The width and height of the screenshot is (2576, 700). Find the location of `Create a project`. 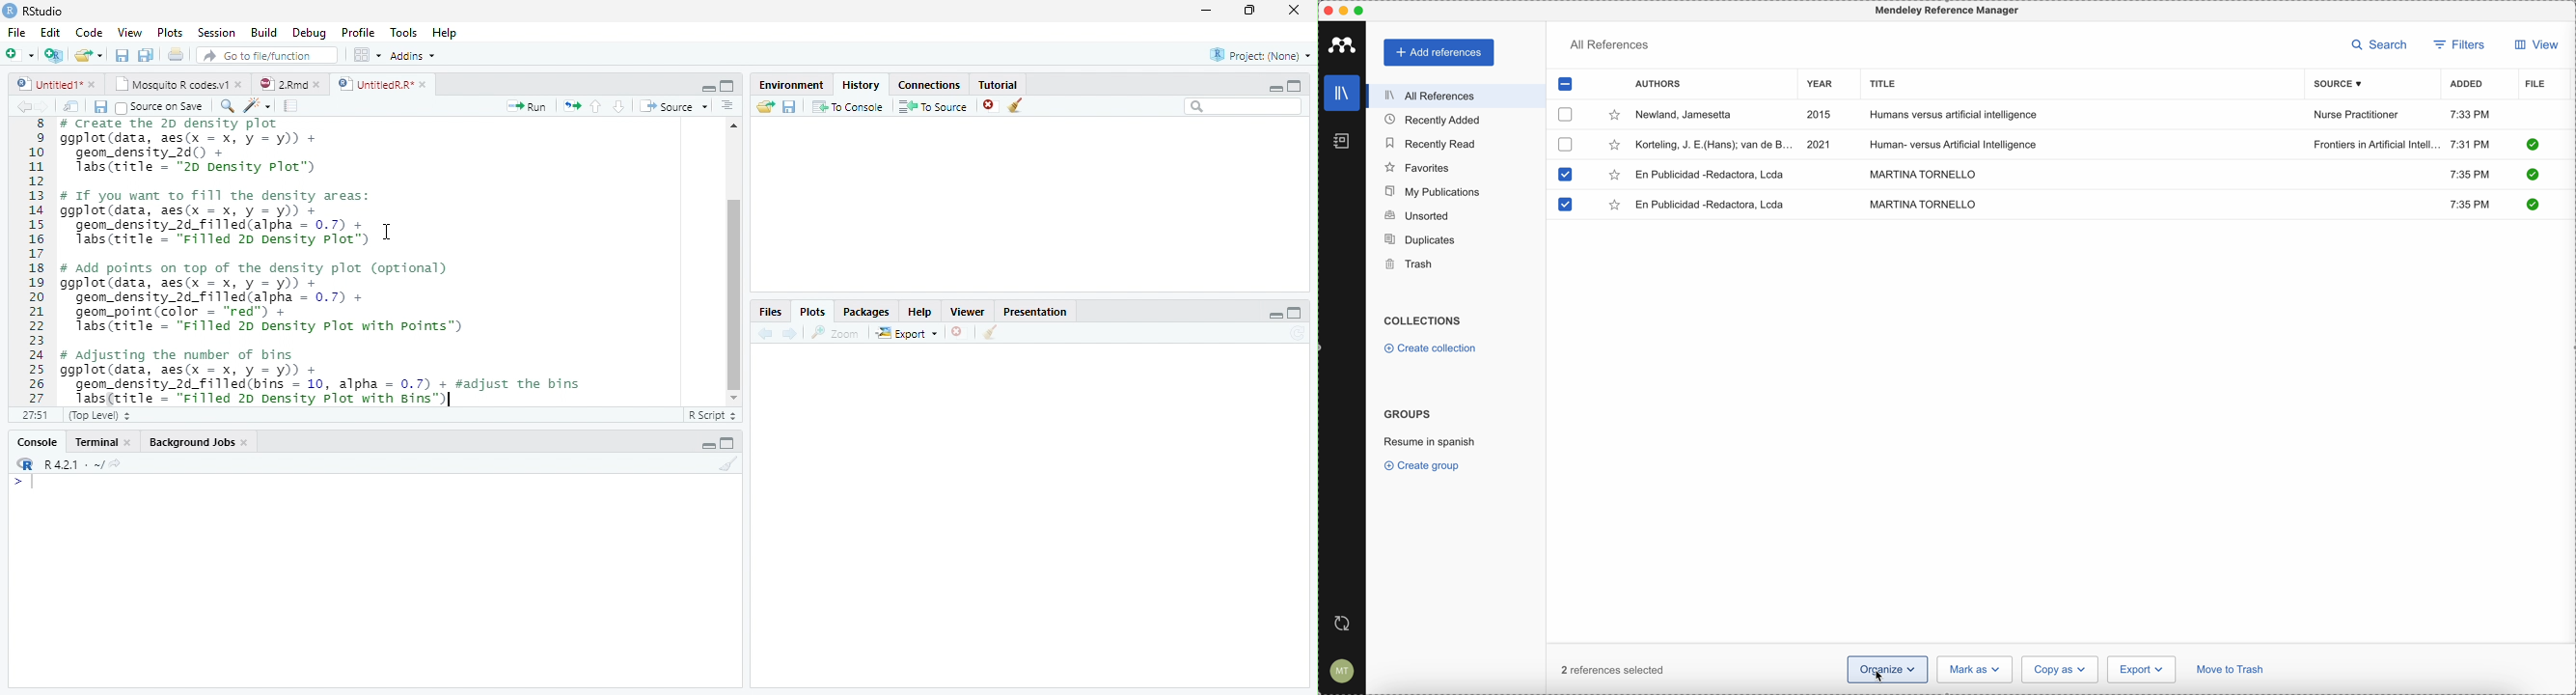

Create a project is located at coordinates (53, 55).